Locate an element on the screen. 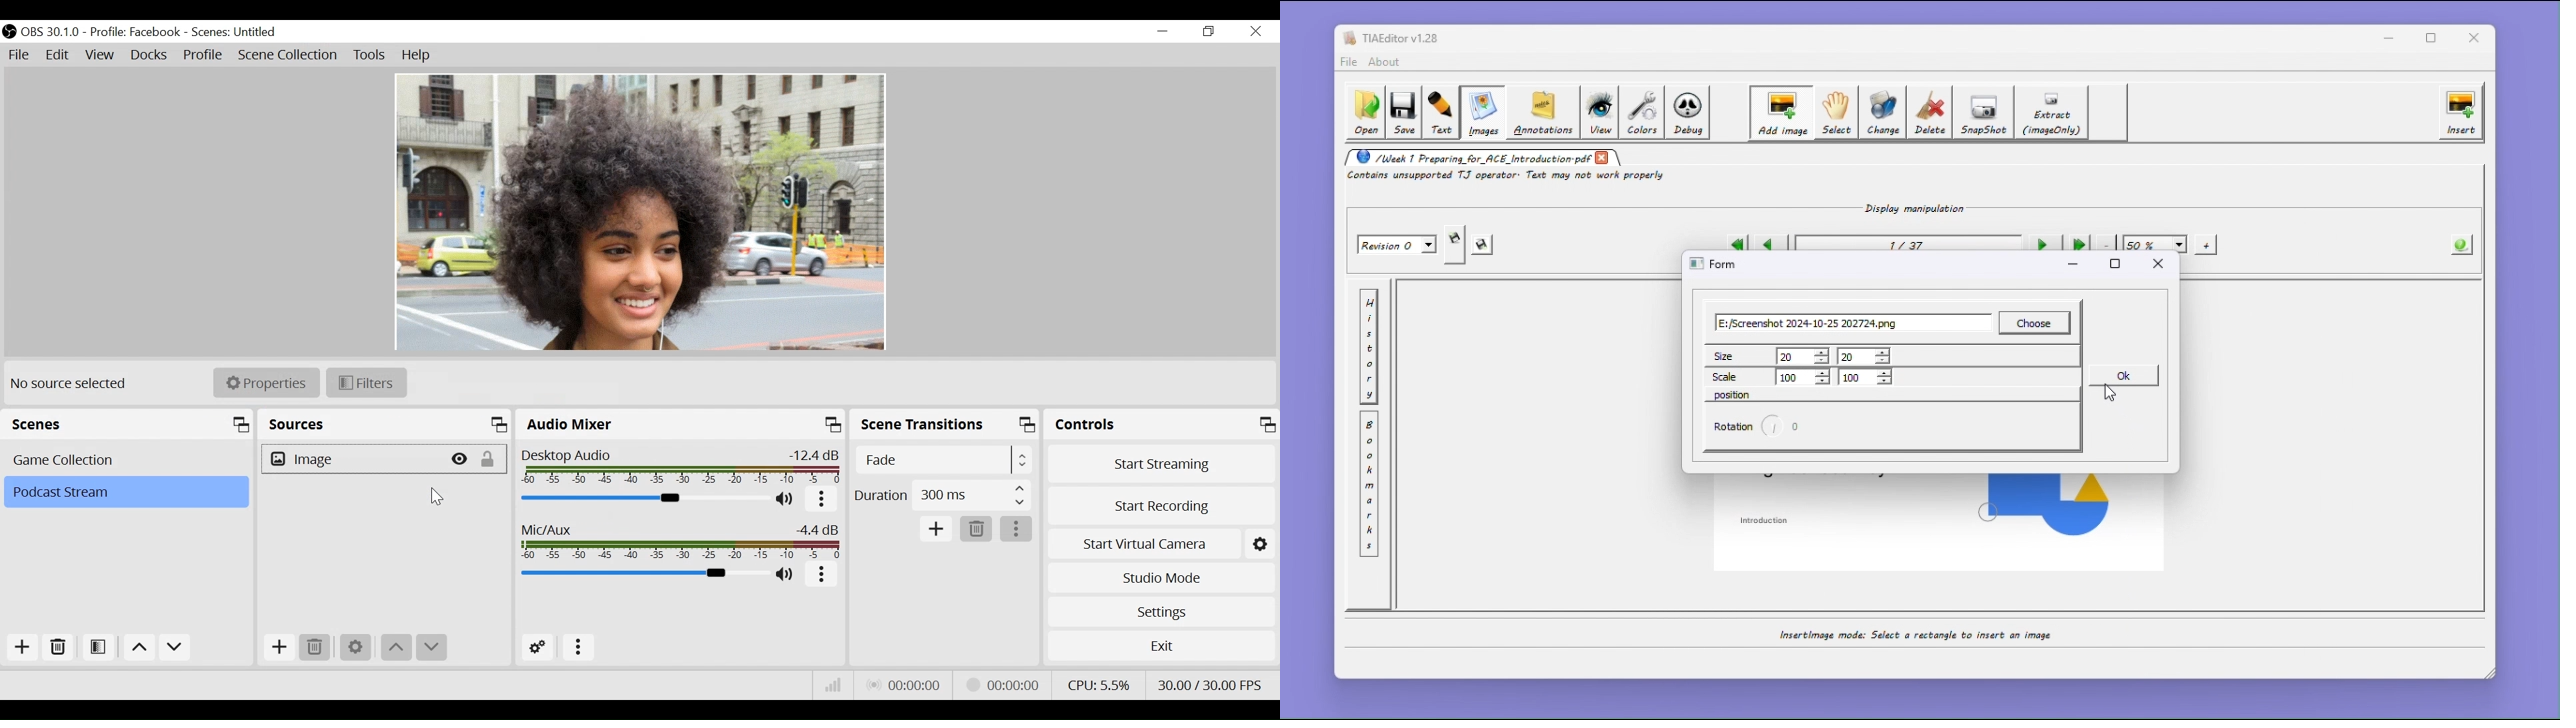  Change is located at coordinates (1884, 112).